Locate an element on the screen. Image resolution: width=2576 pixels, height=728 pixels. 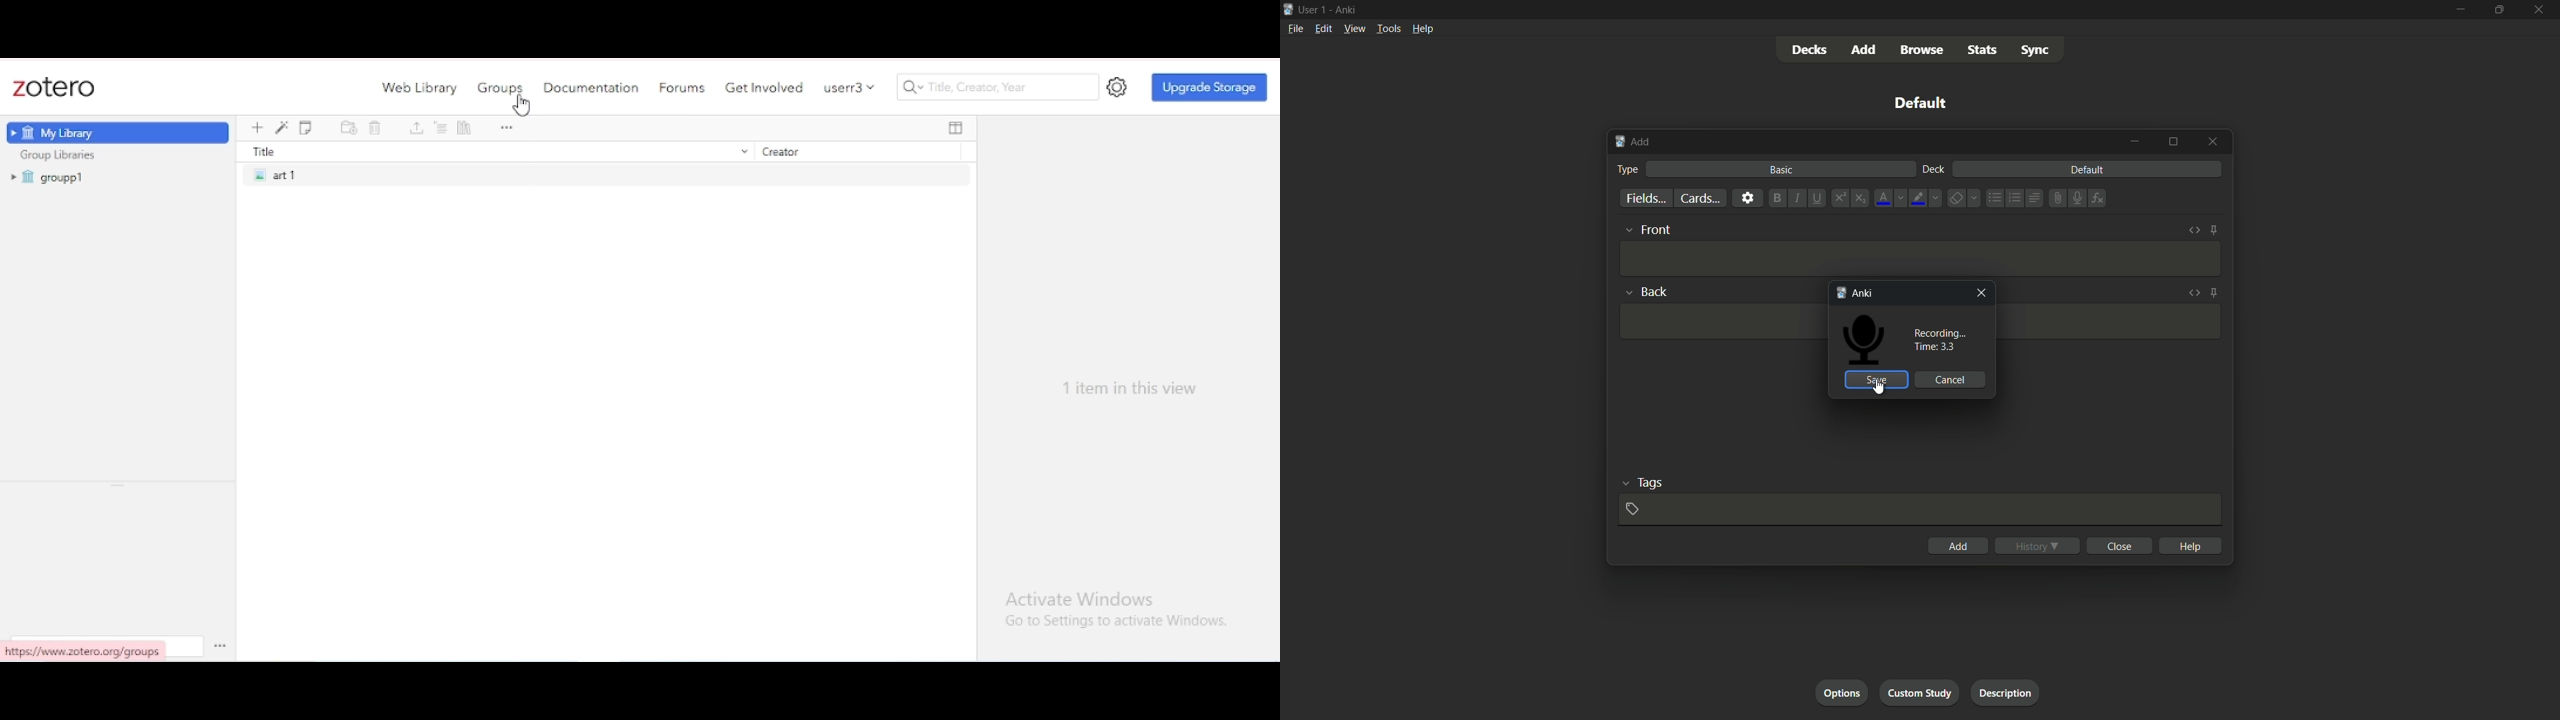
custom study is located at coordinates (1921, 693).